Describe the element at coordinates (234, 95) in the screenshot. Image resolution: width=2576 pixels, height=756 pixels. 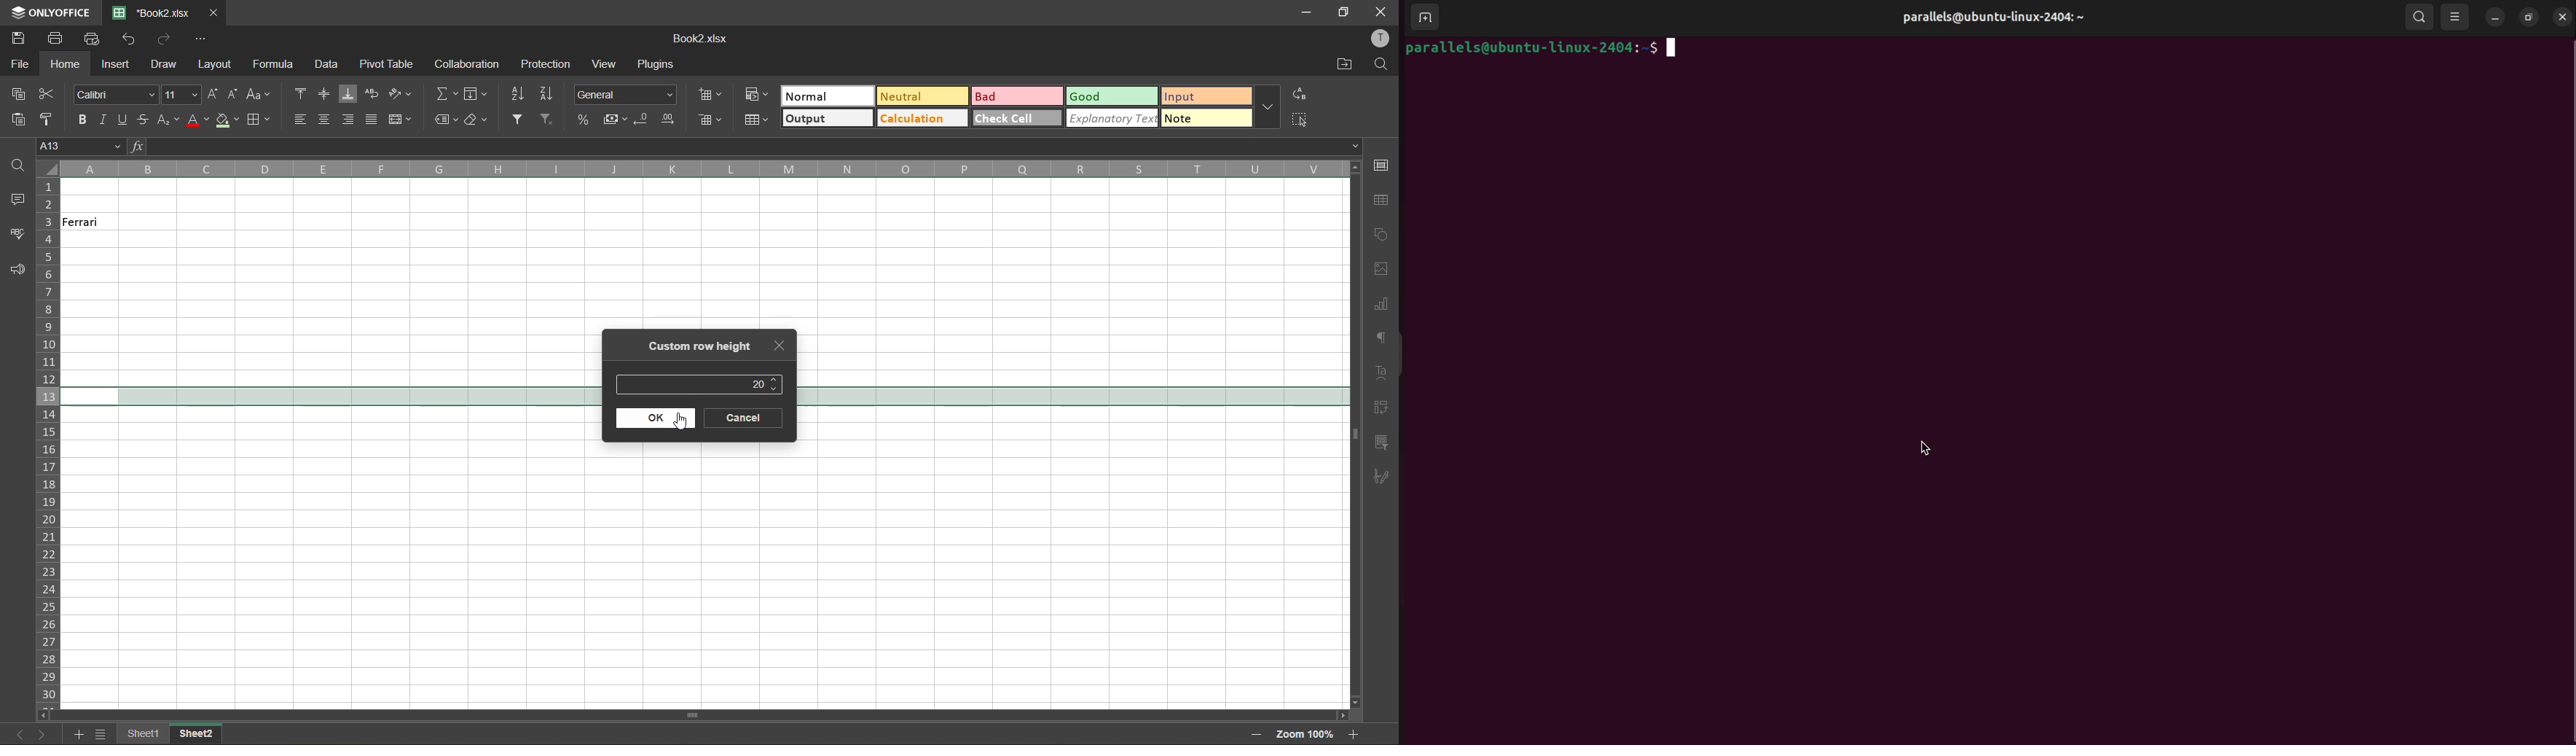
I see `decrement size` at that location.